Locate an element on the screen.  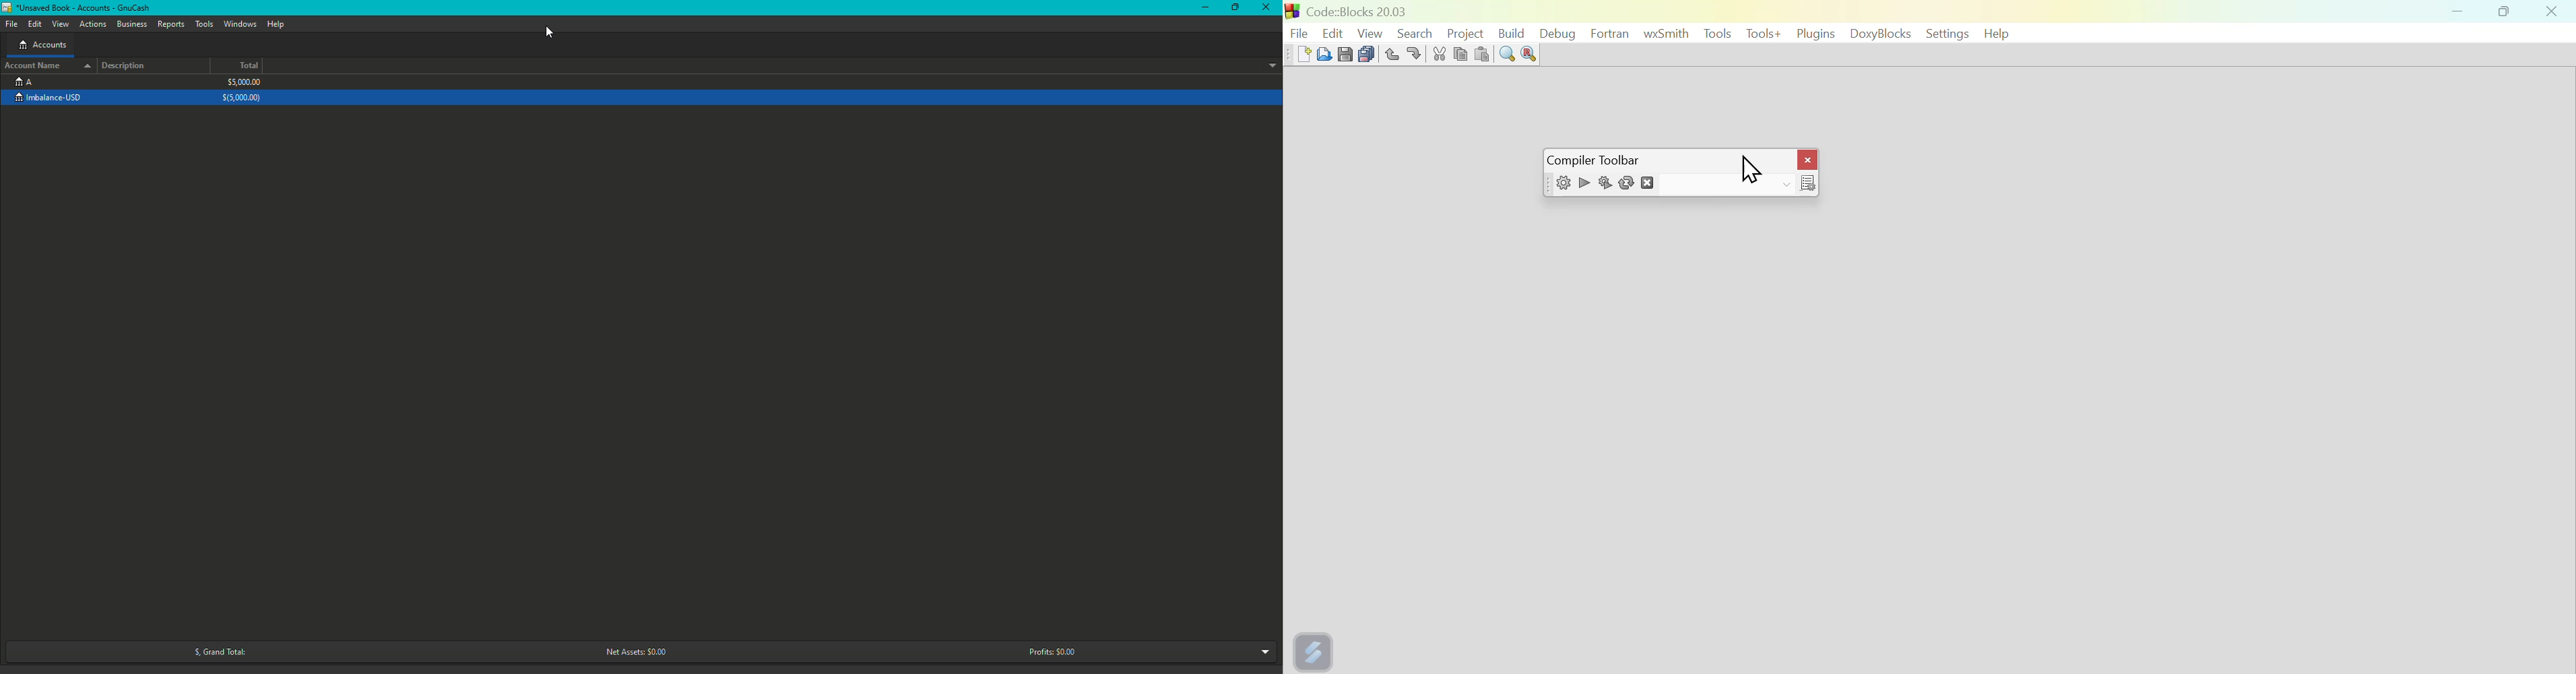
new is located at coordinates (1296, 54).